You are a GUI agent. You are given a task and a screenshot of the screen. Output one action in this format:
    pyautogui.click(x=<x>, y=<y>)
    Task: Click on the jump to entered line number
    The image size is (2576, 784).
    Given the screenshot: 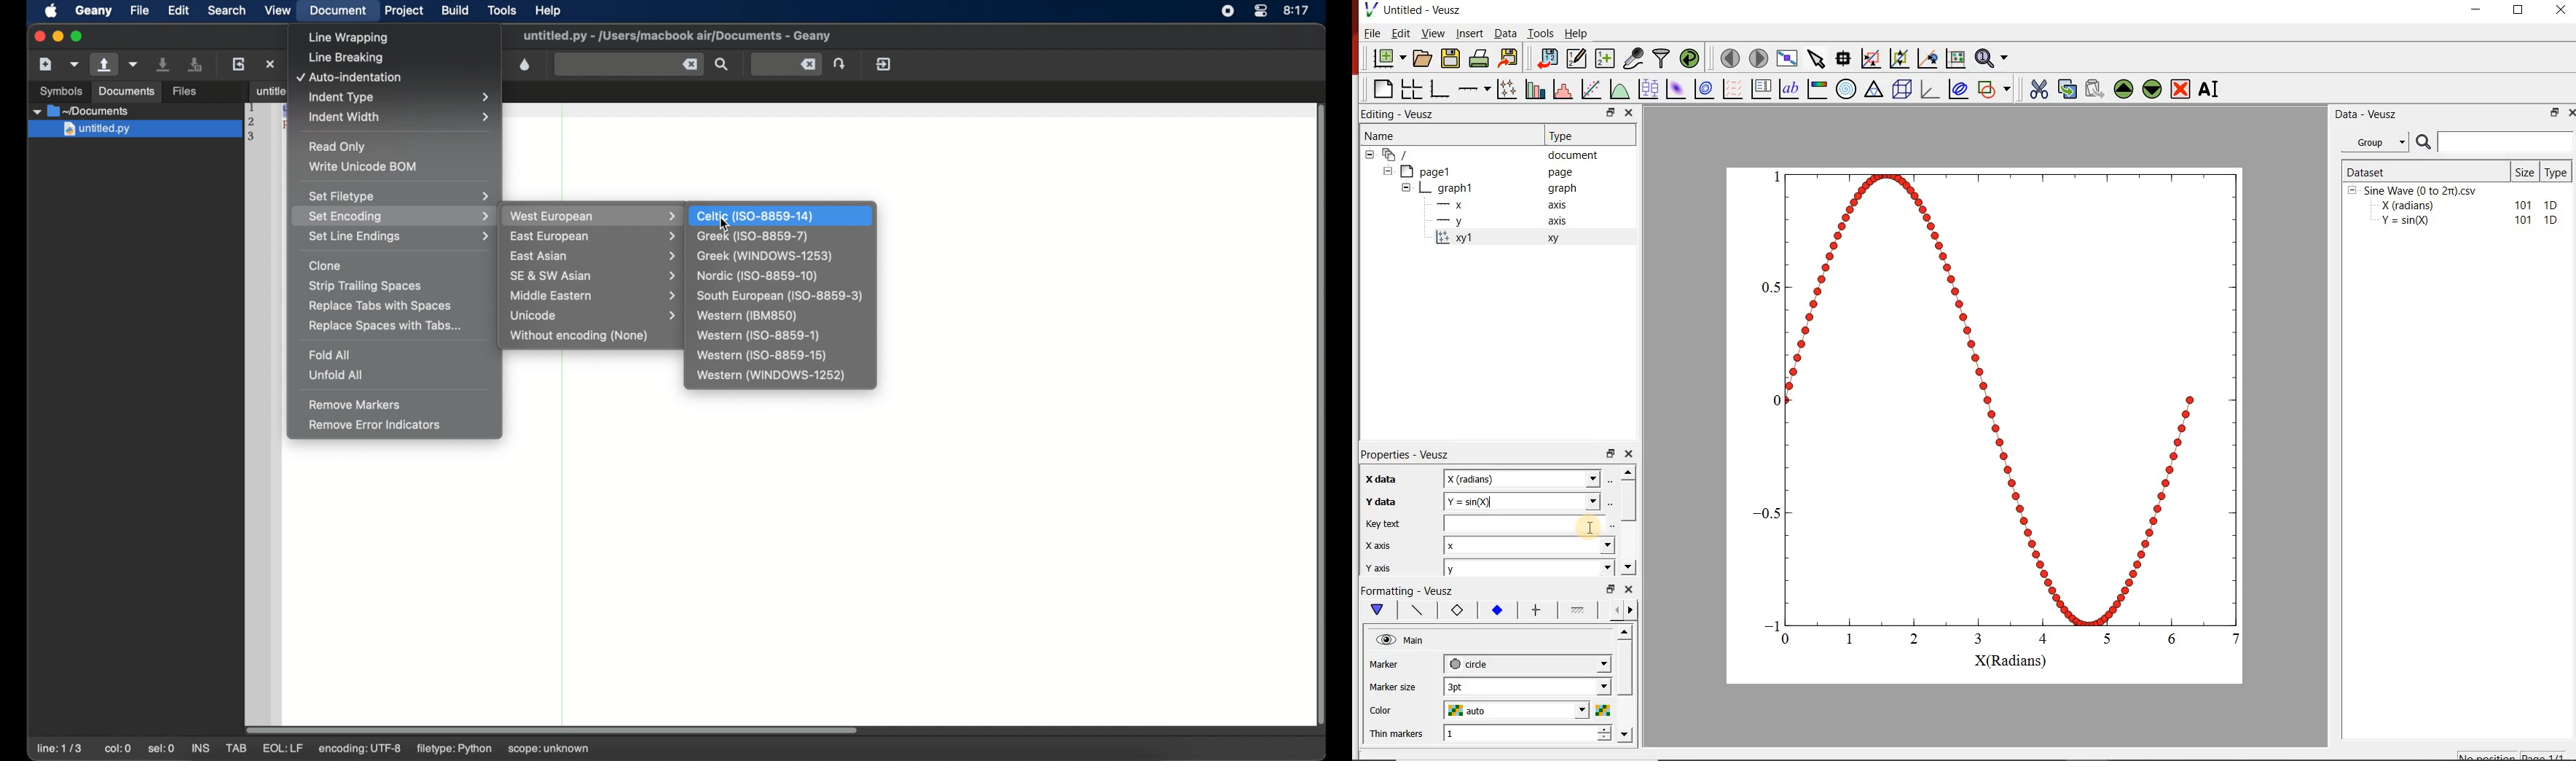 What is the action you would take?
    pyautogui.click(x=787, y=64)
    